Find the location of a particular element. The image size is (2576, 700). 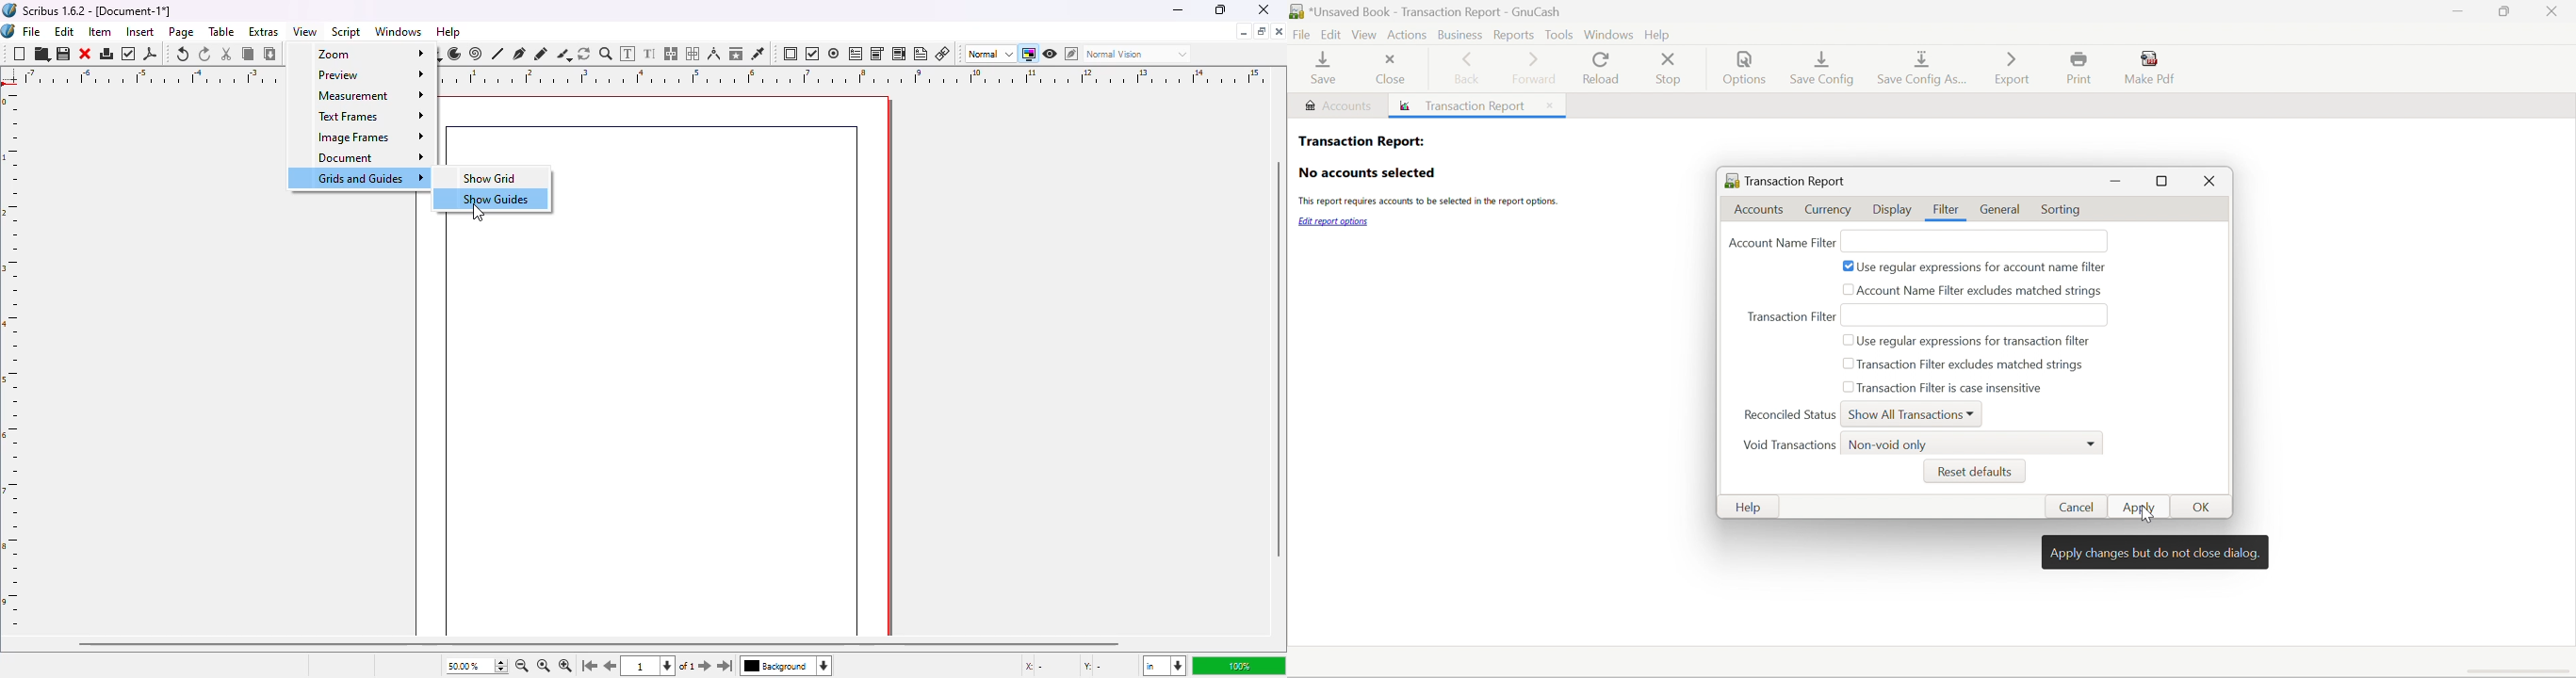

page is located at coordinates (183, 32).